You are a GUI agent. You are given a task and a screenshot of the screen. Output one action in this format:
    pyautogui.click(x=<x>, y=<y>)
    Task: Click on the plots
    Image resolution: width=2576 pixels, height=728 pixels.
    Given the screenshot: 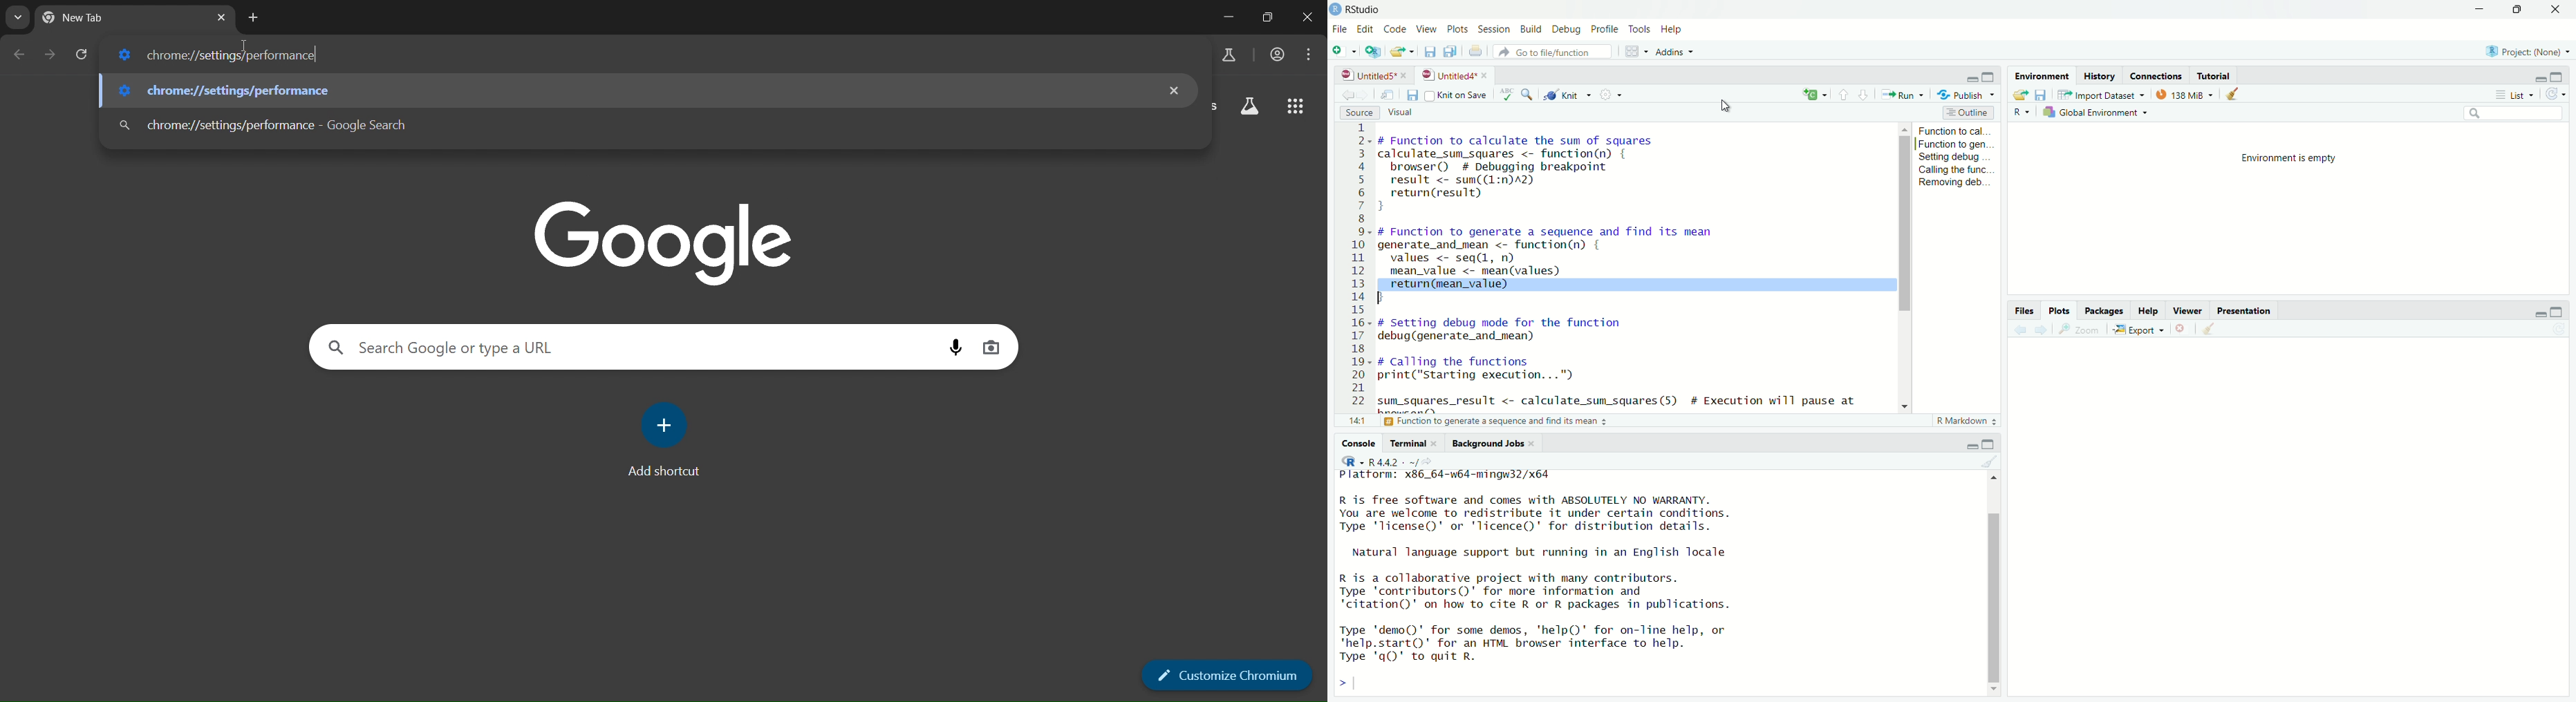 What is the action you would take?
    pyautogui.click(x=2062, y=311)
    